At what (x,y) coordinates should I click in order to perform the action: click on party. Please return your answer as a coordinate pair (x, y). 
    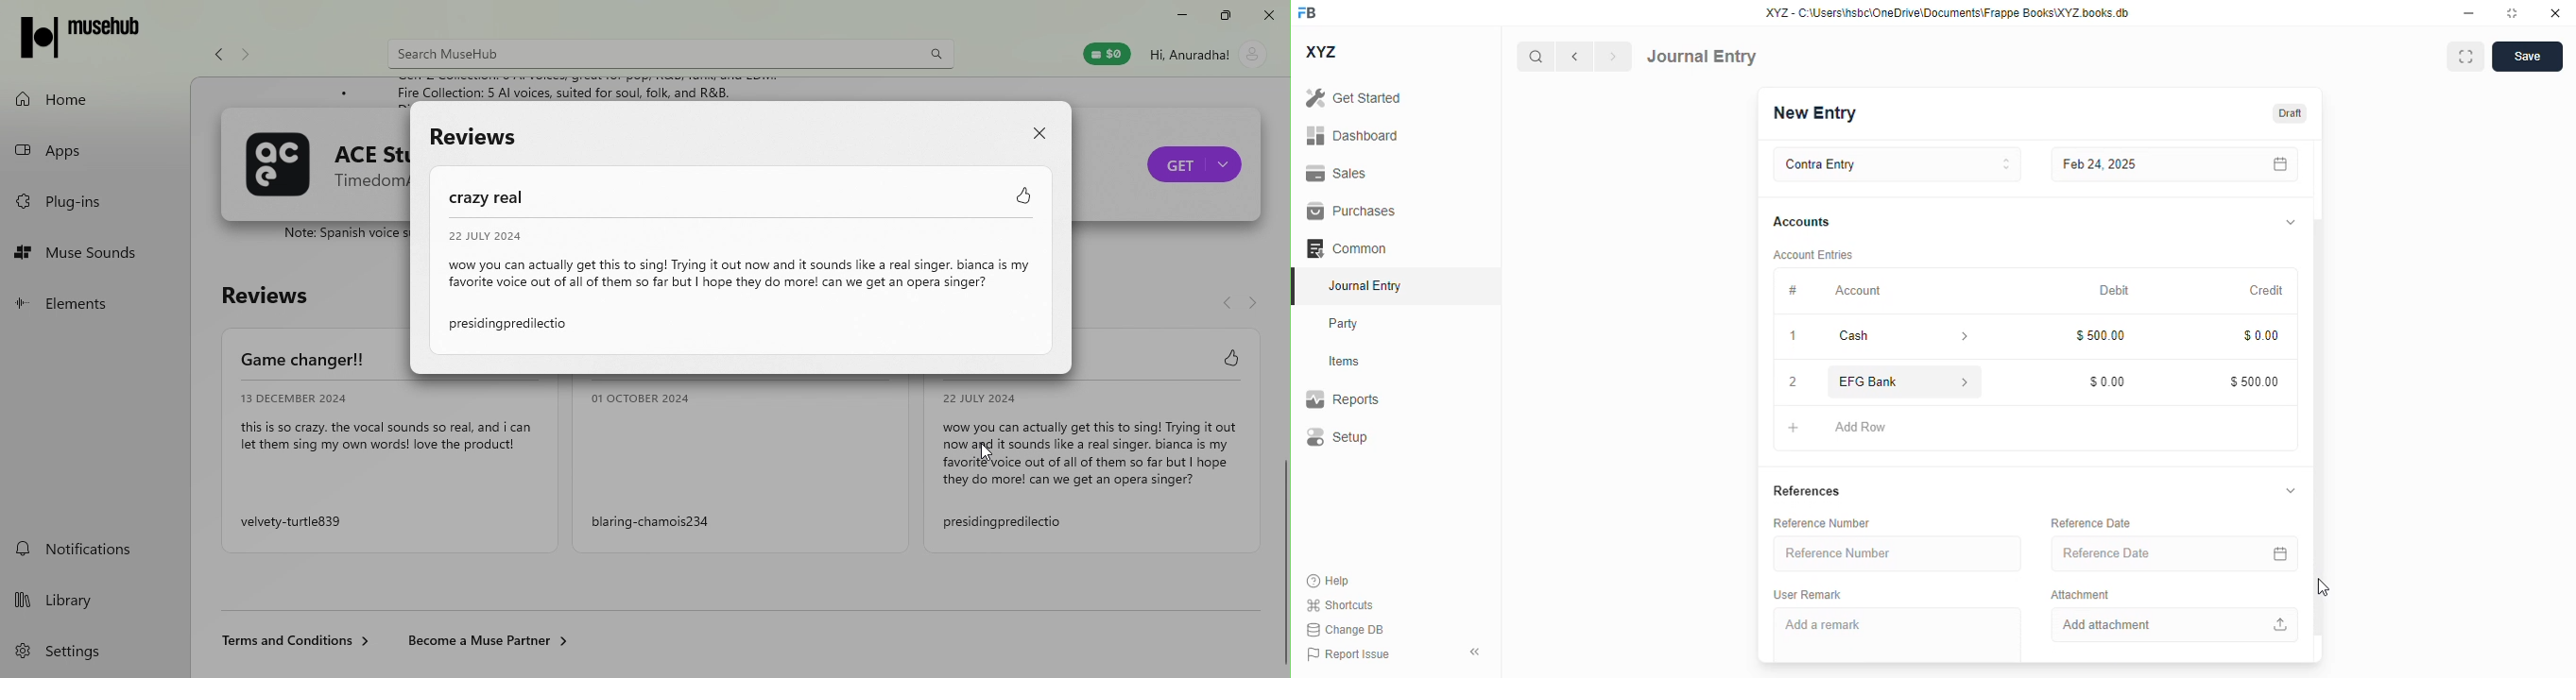
    Looking at the image, I should click on (1345, 324).